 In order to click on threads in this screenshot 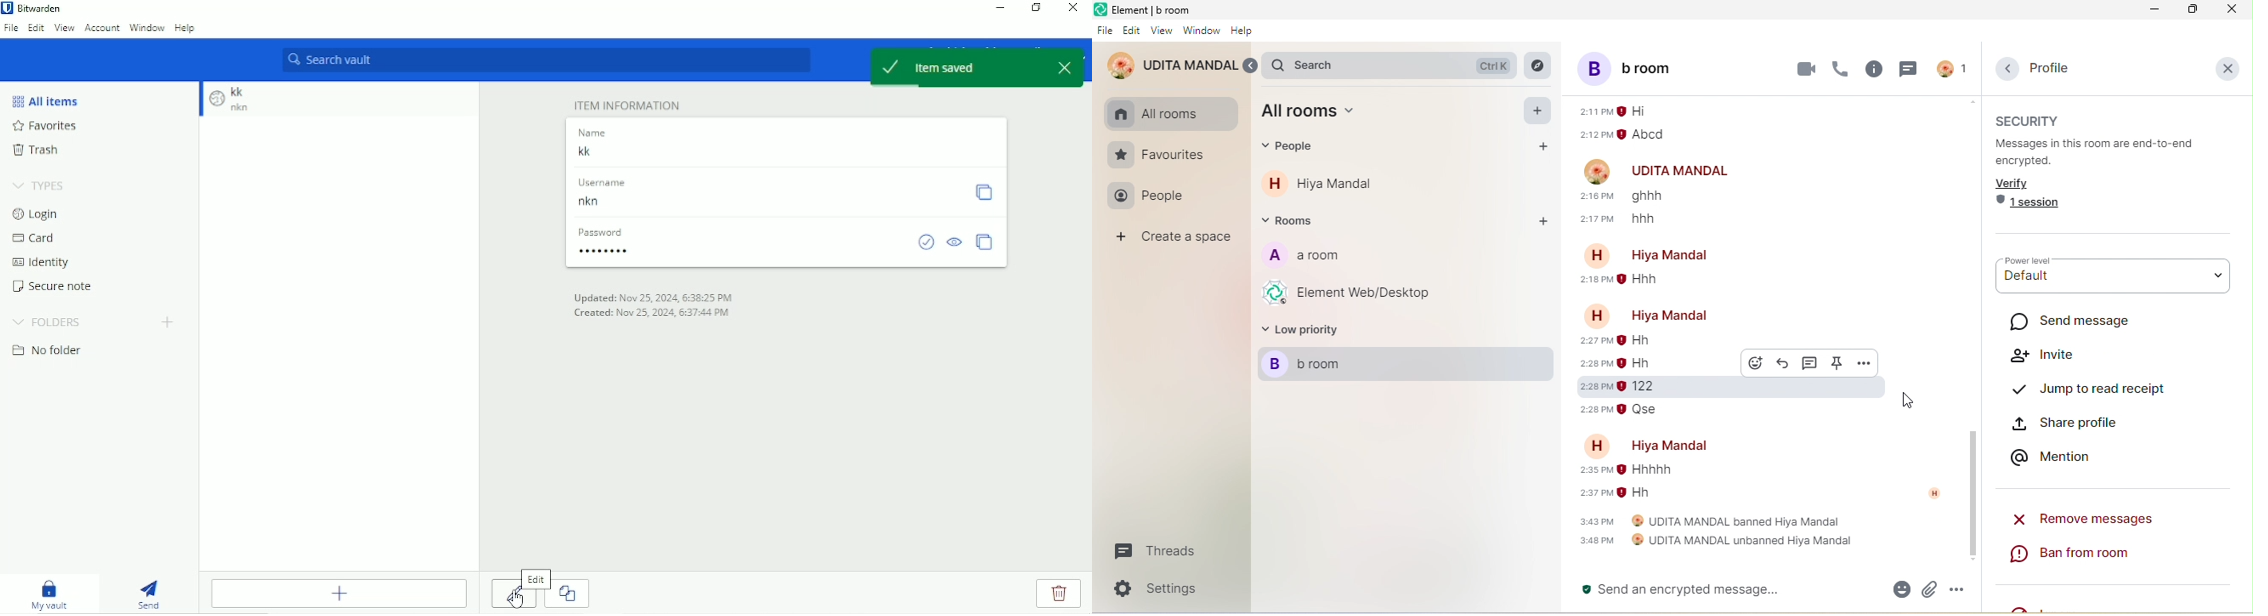, I will do `click(1152, 554)`.